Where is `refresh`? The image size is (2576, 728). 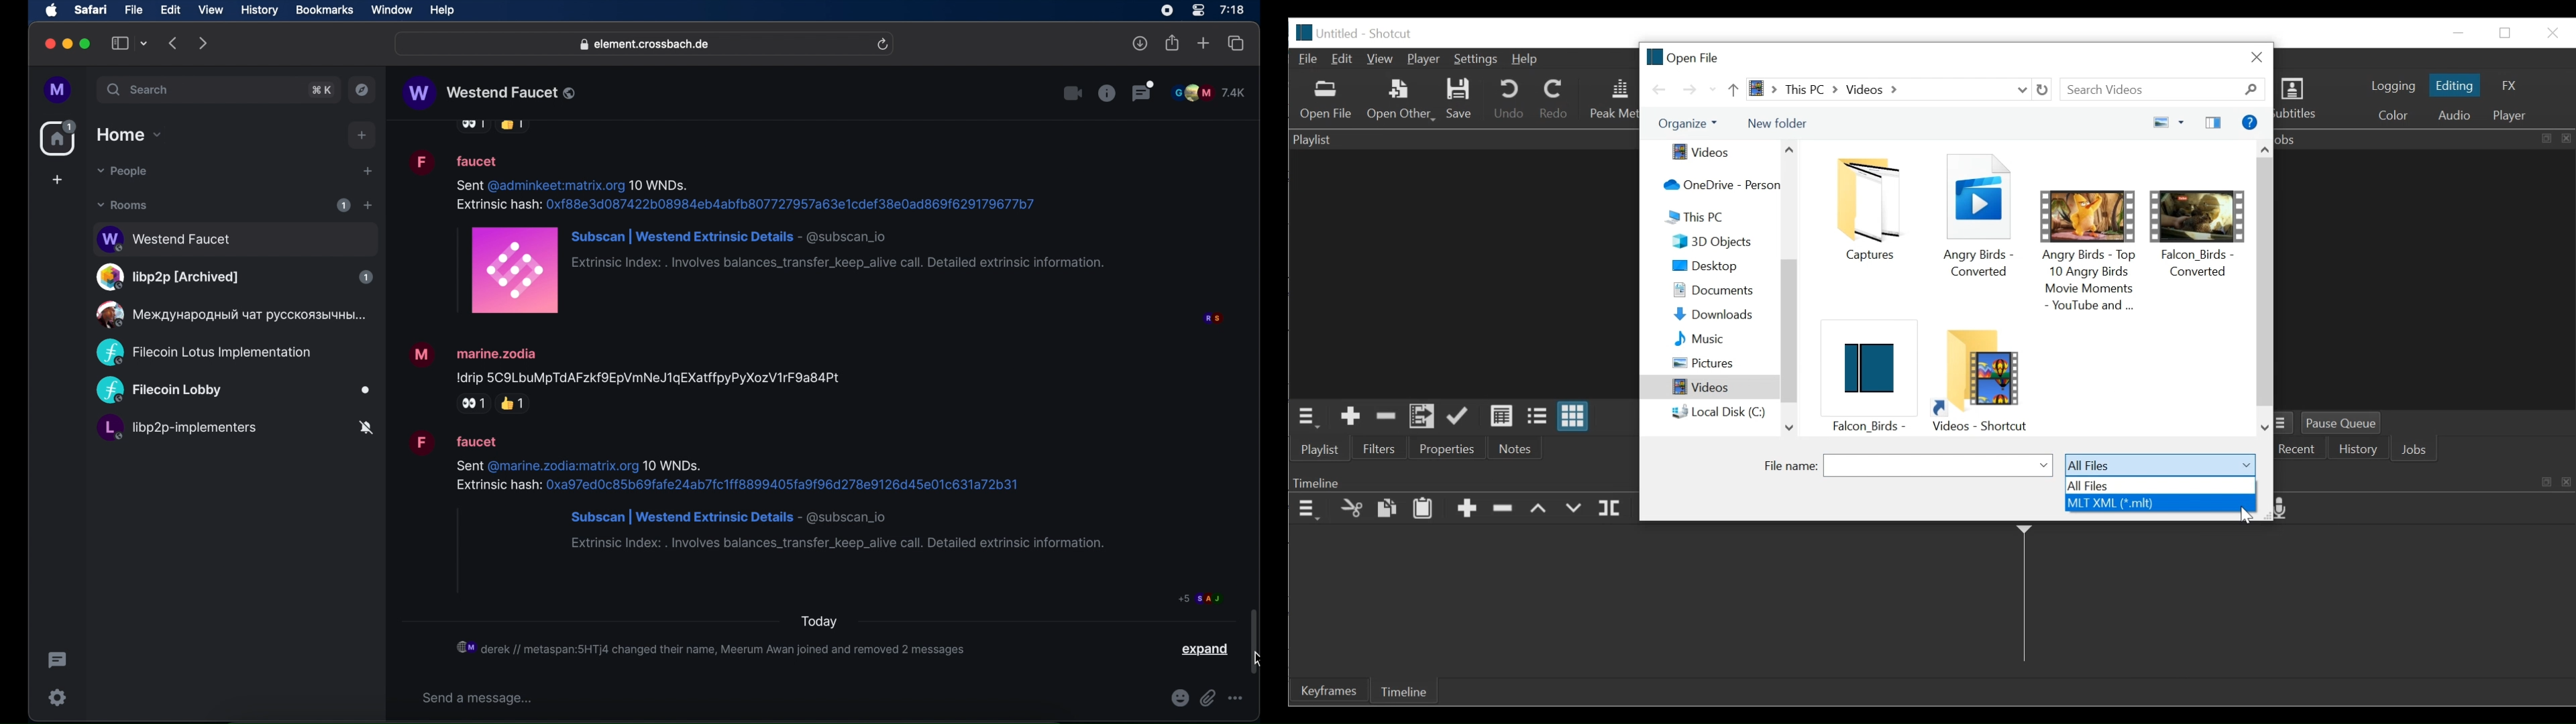
refresh is located at coordinates (882, 45).